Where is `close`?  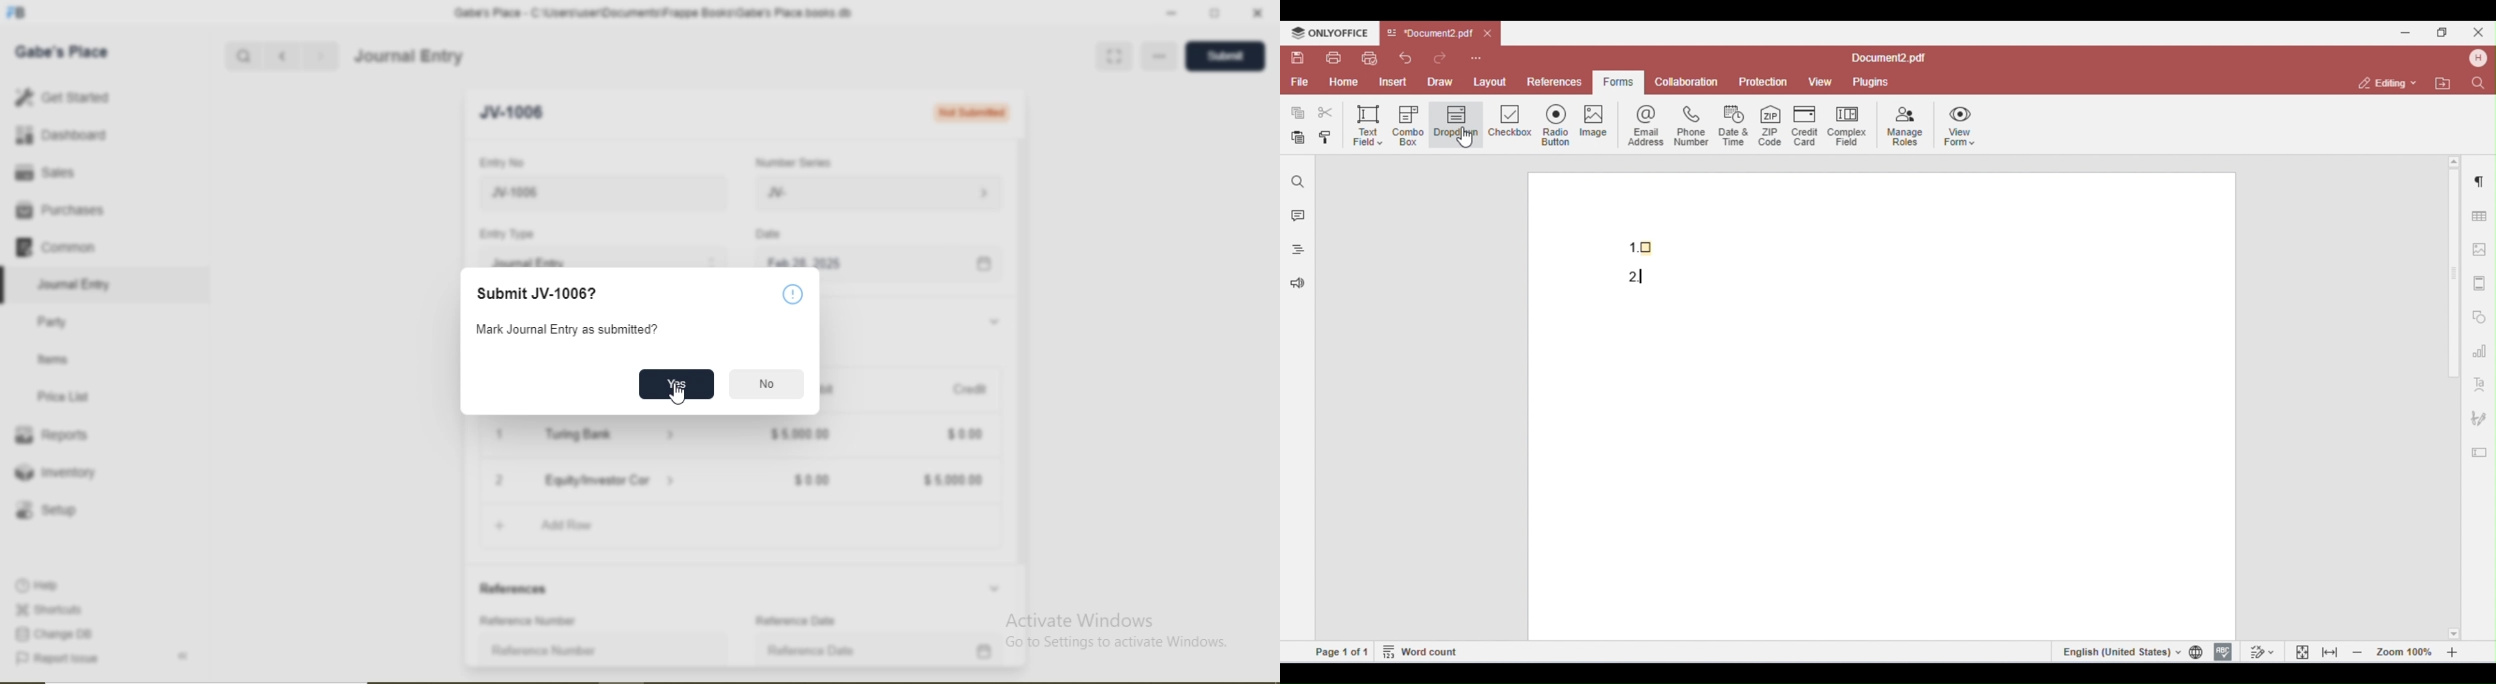 close is located at coordinates (1259, 13).